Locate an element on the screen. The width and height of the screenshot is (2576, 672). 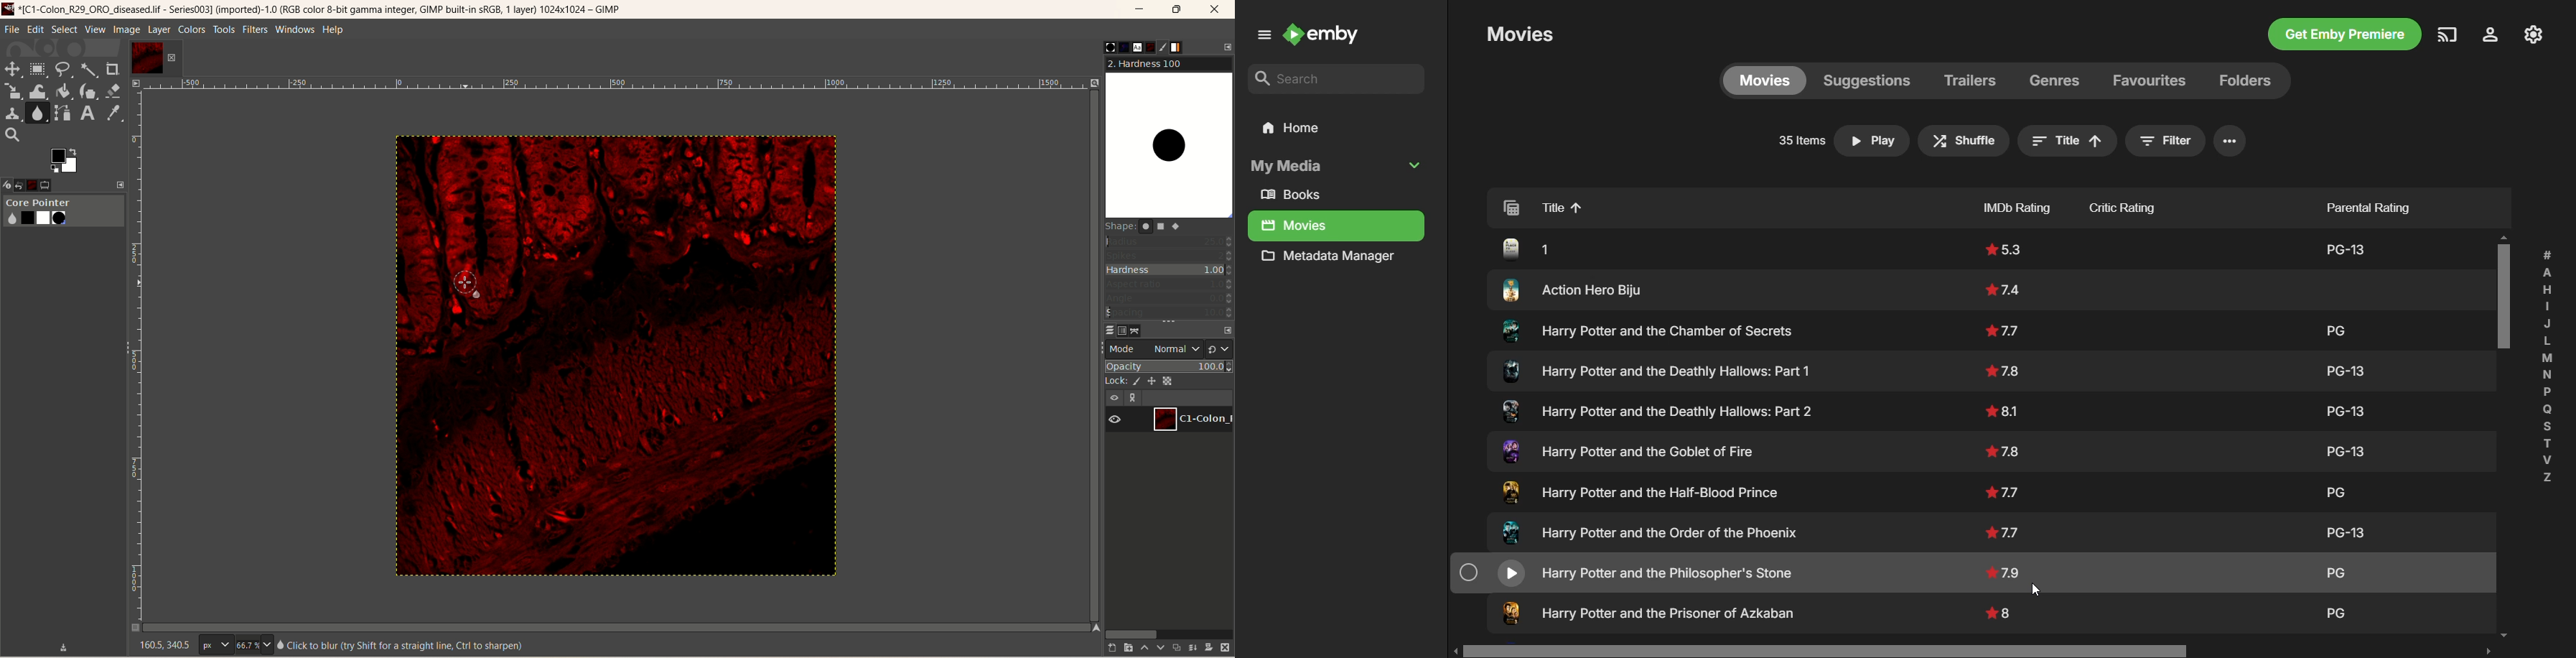
visibility is located at coordinates (1116, 397).